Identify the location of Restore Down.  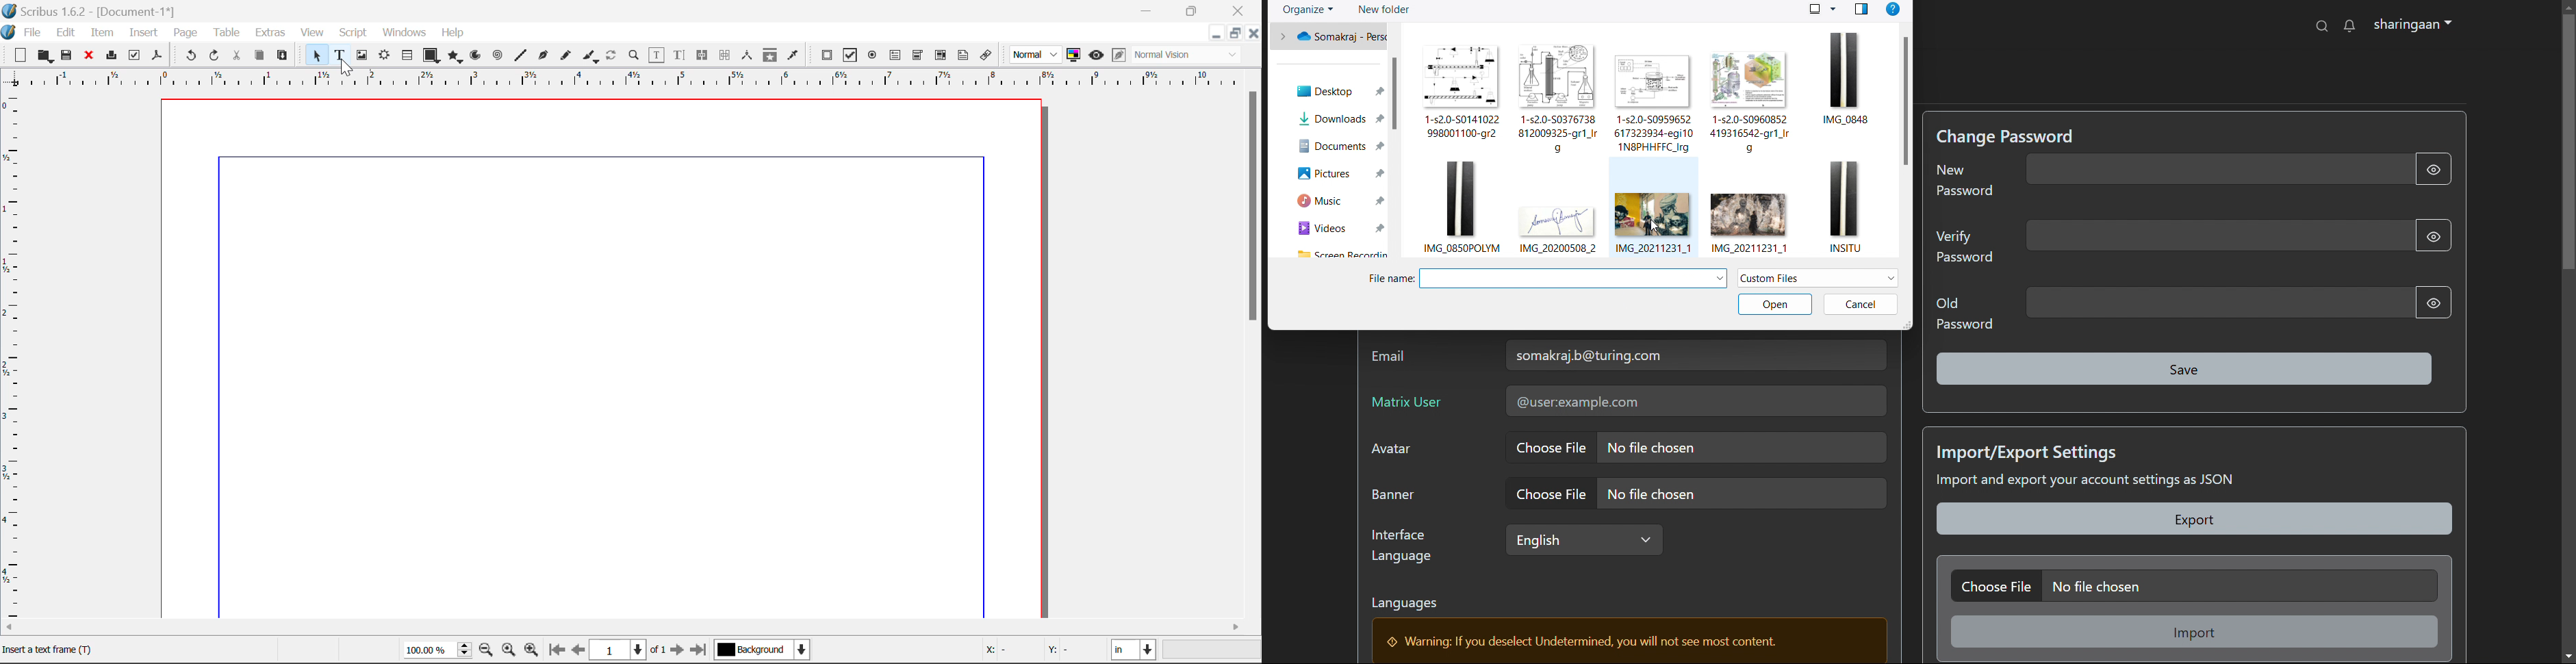
(1149, 11).